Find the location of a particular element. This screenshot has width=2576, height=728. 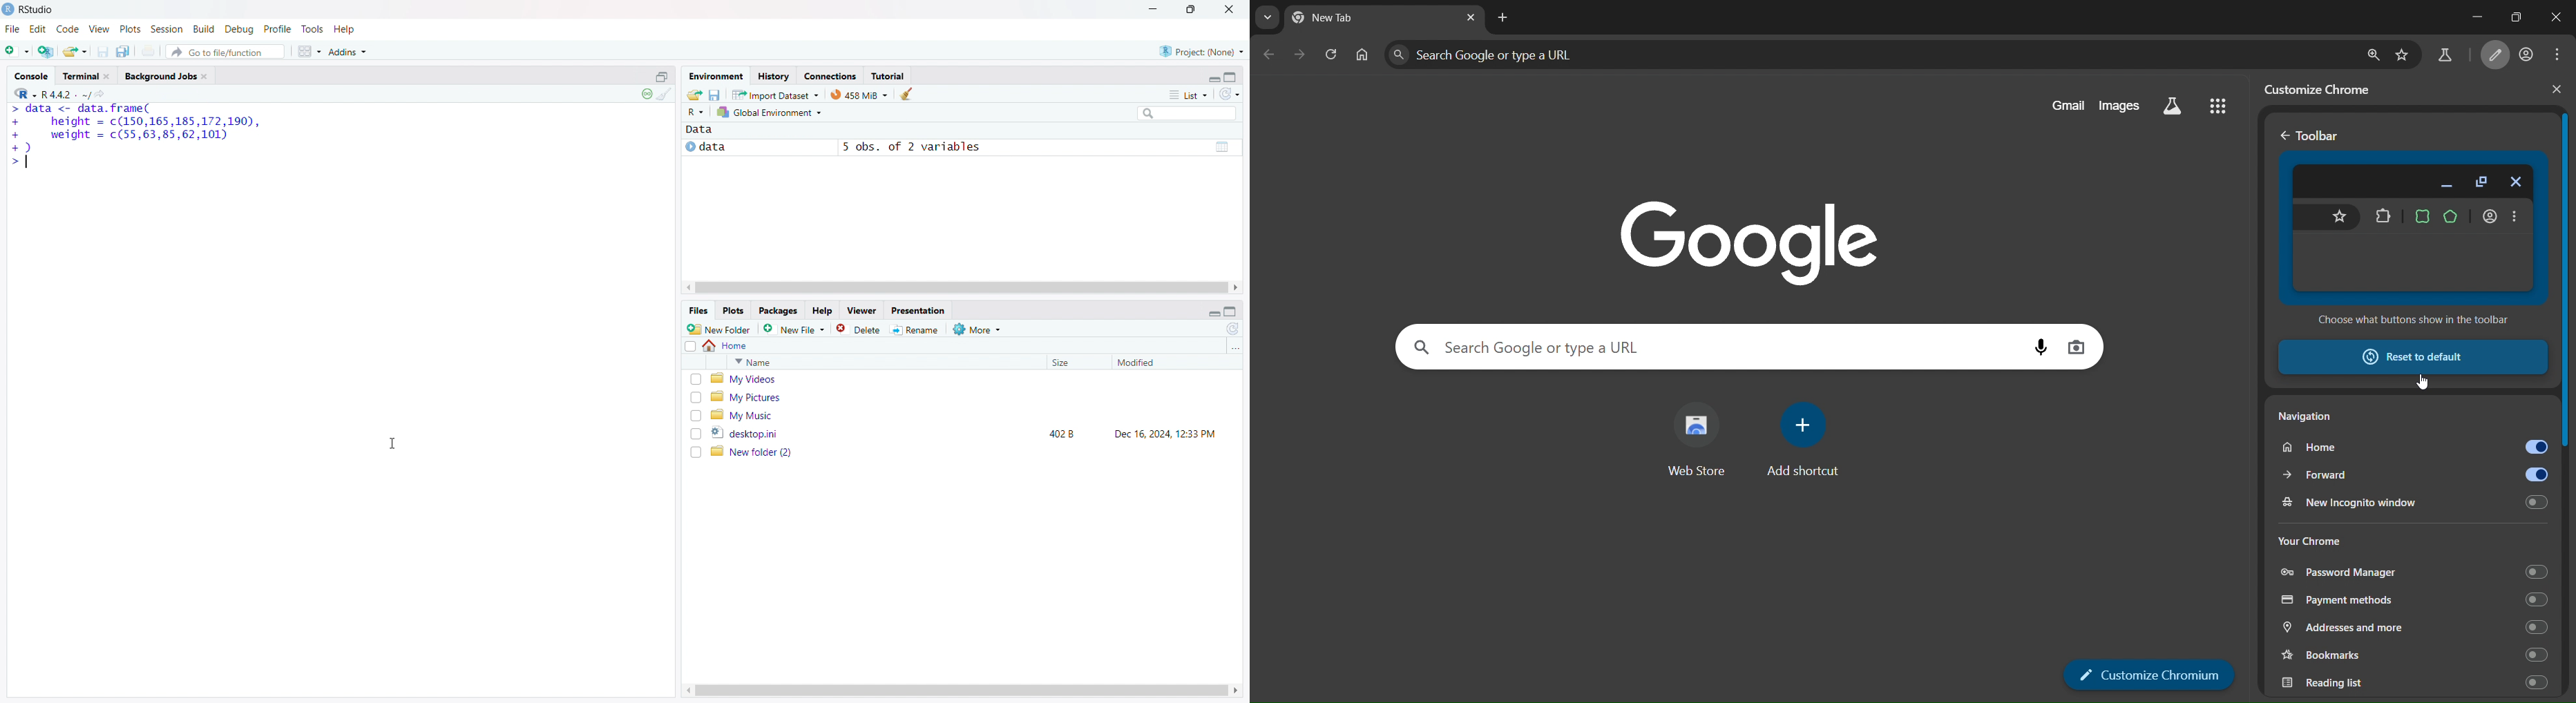

plots is located at coordinates (130, 29).